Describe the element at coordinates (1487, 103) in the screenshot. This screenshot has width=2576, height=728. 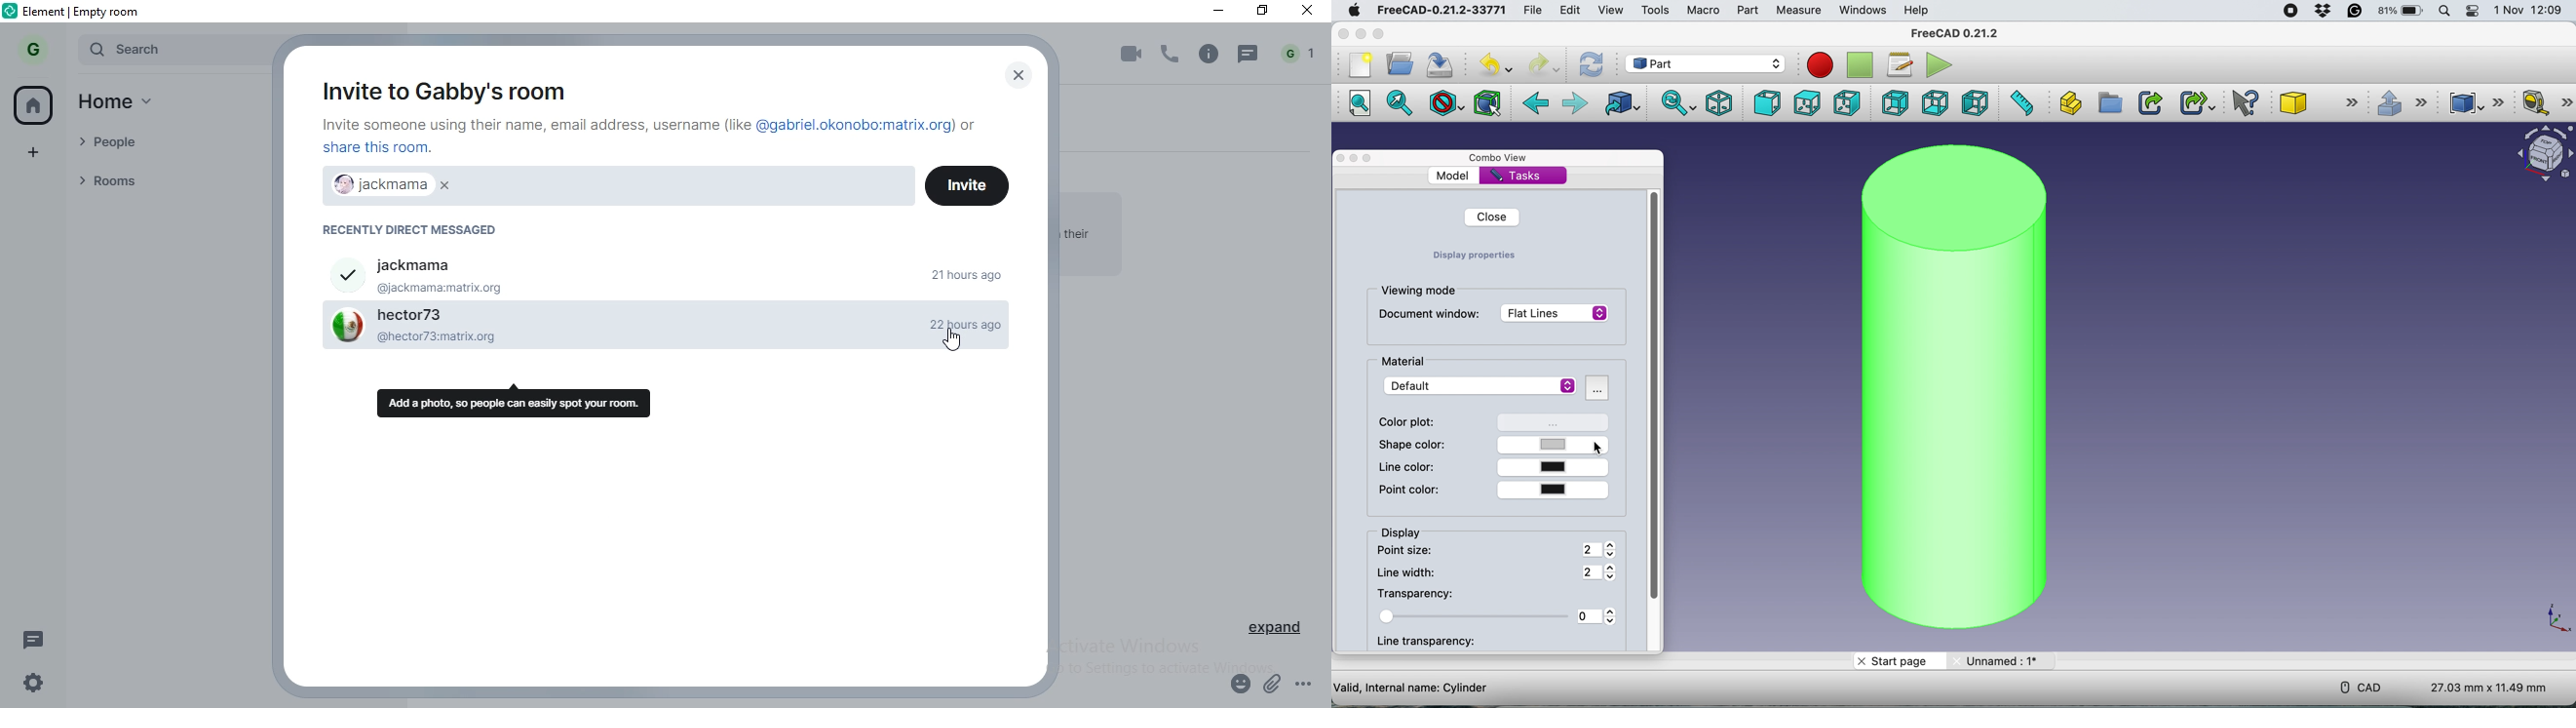
I see `bounding box` at that location.